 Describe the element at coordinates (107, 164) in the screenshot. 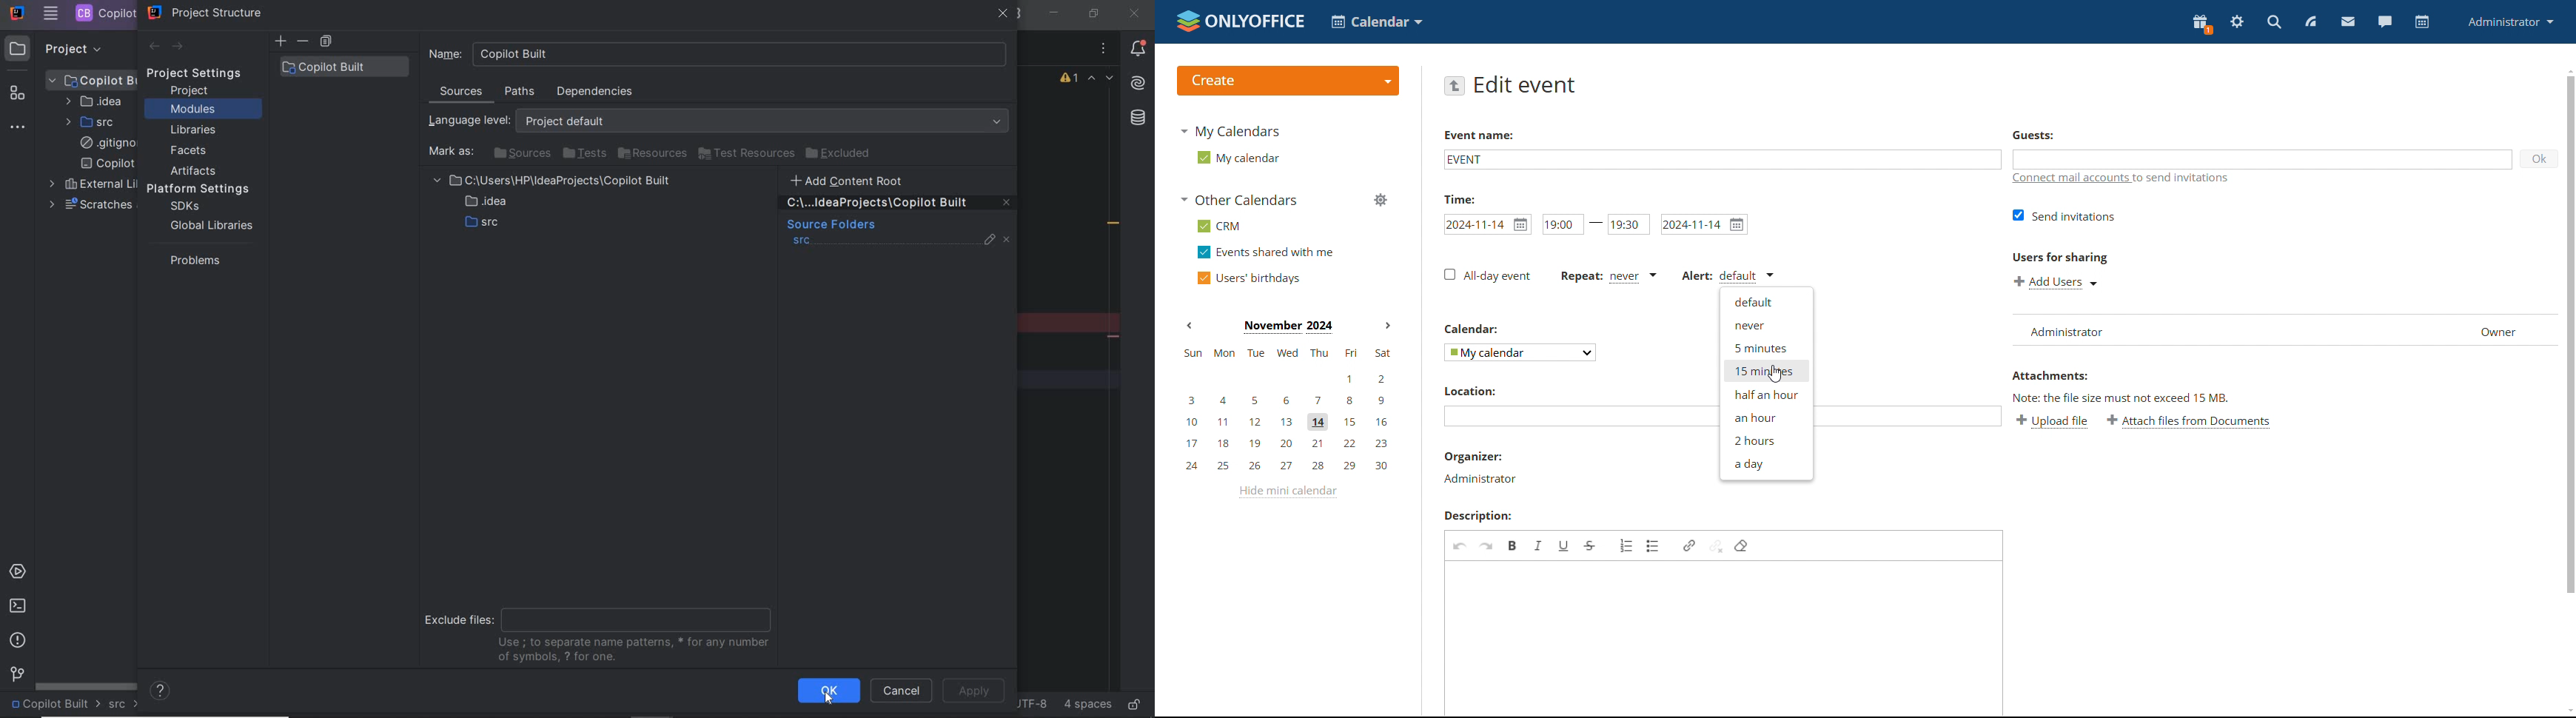

I see `copilot built.iml` at that location.